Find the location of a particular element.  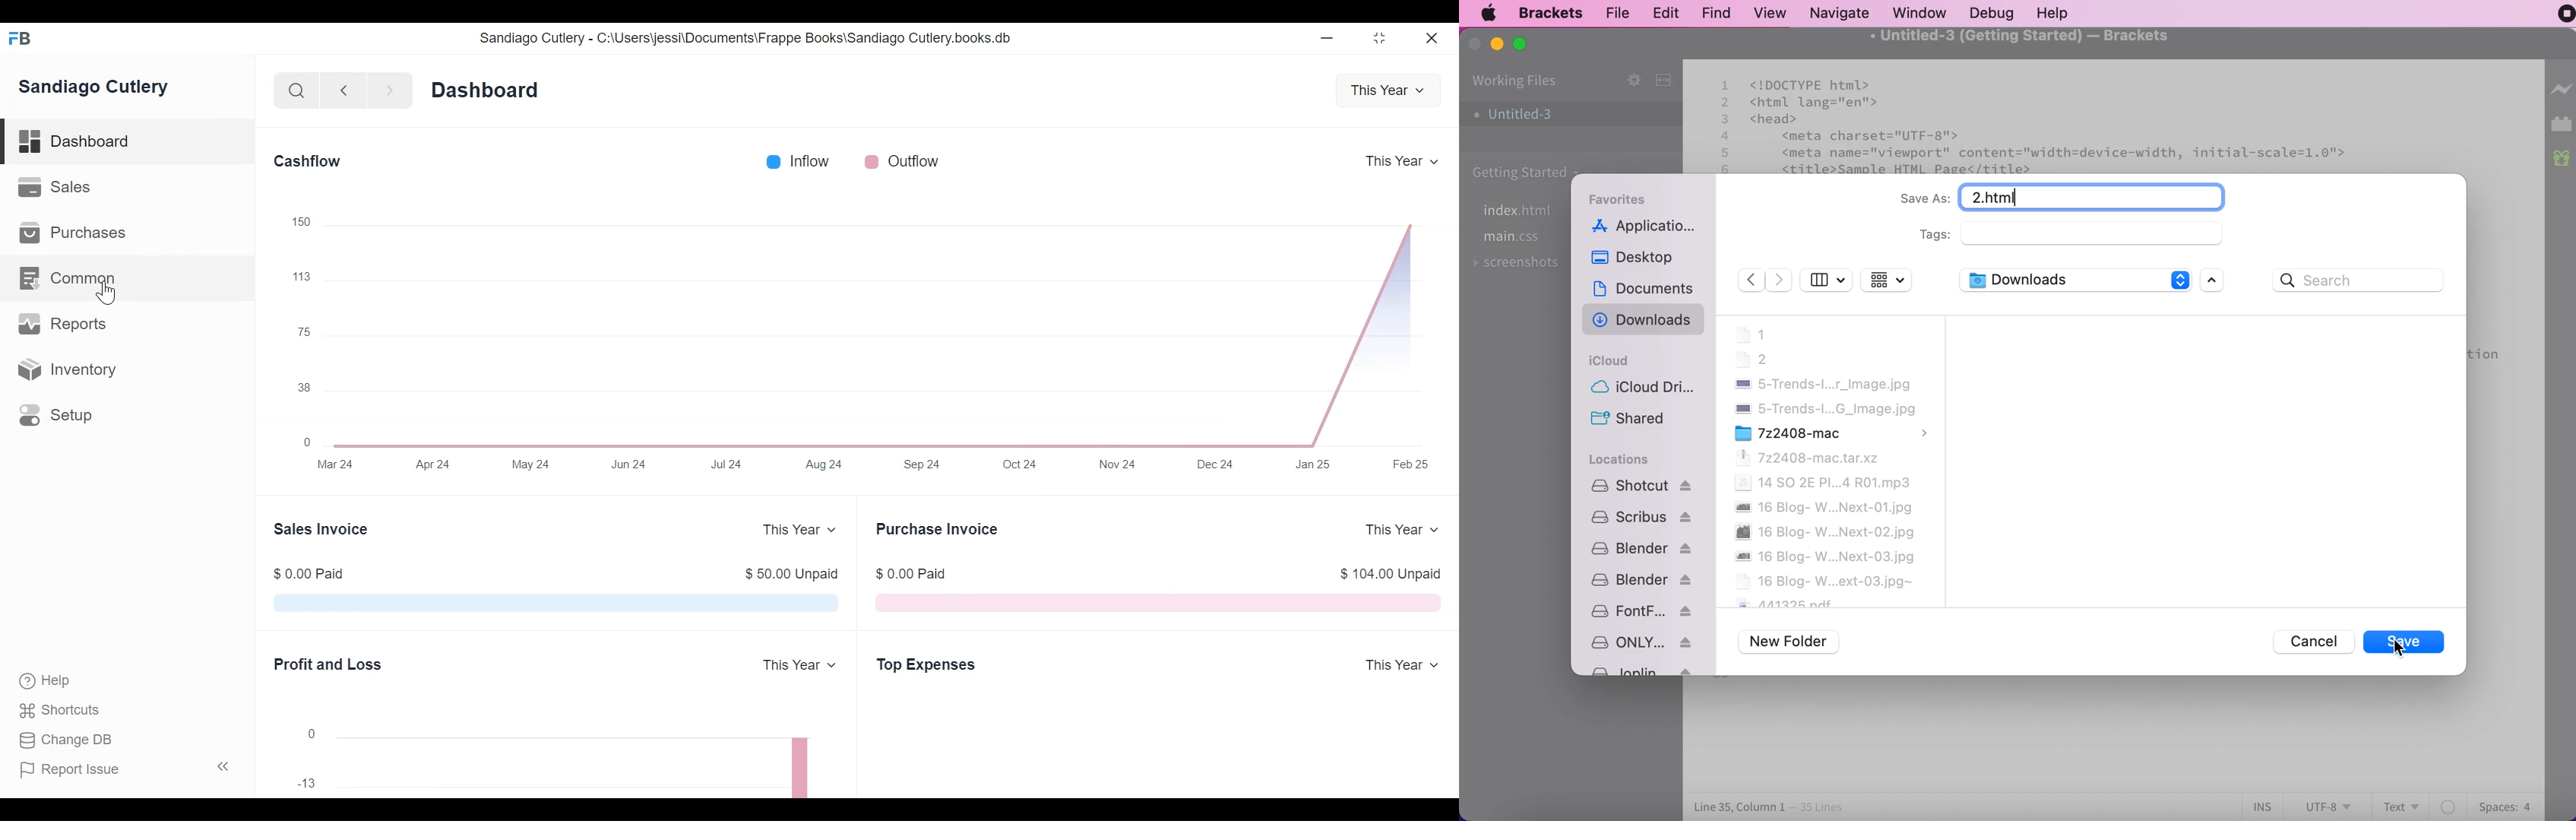

75 is located at coordinates (302, 330).